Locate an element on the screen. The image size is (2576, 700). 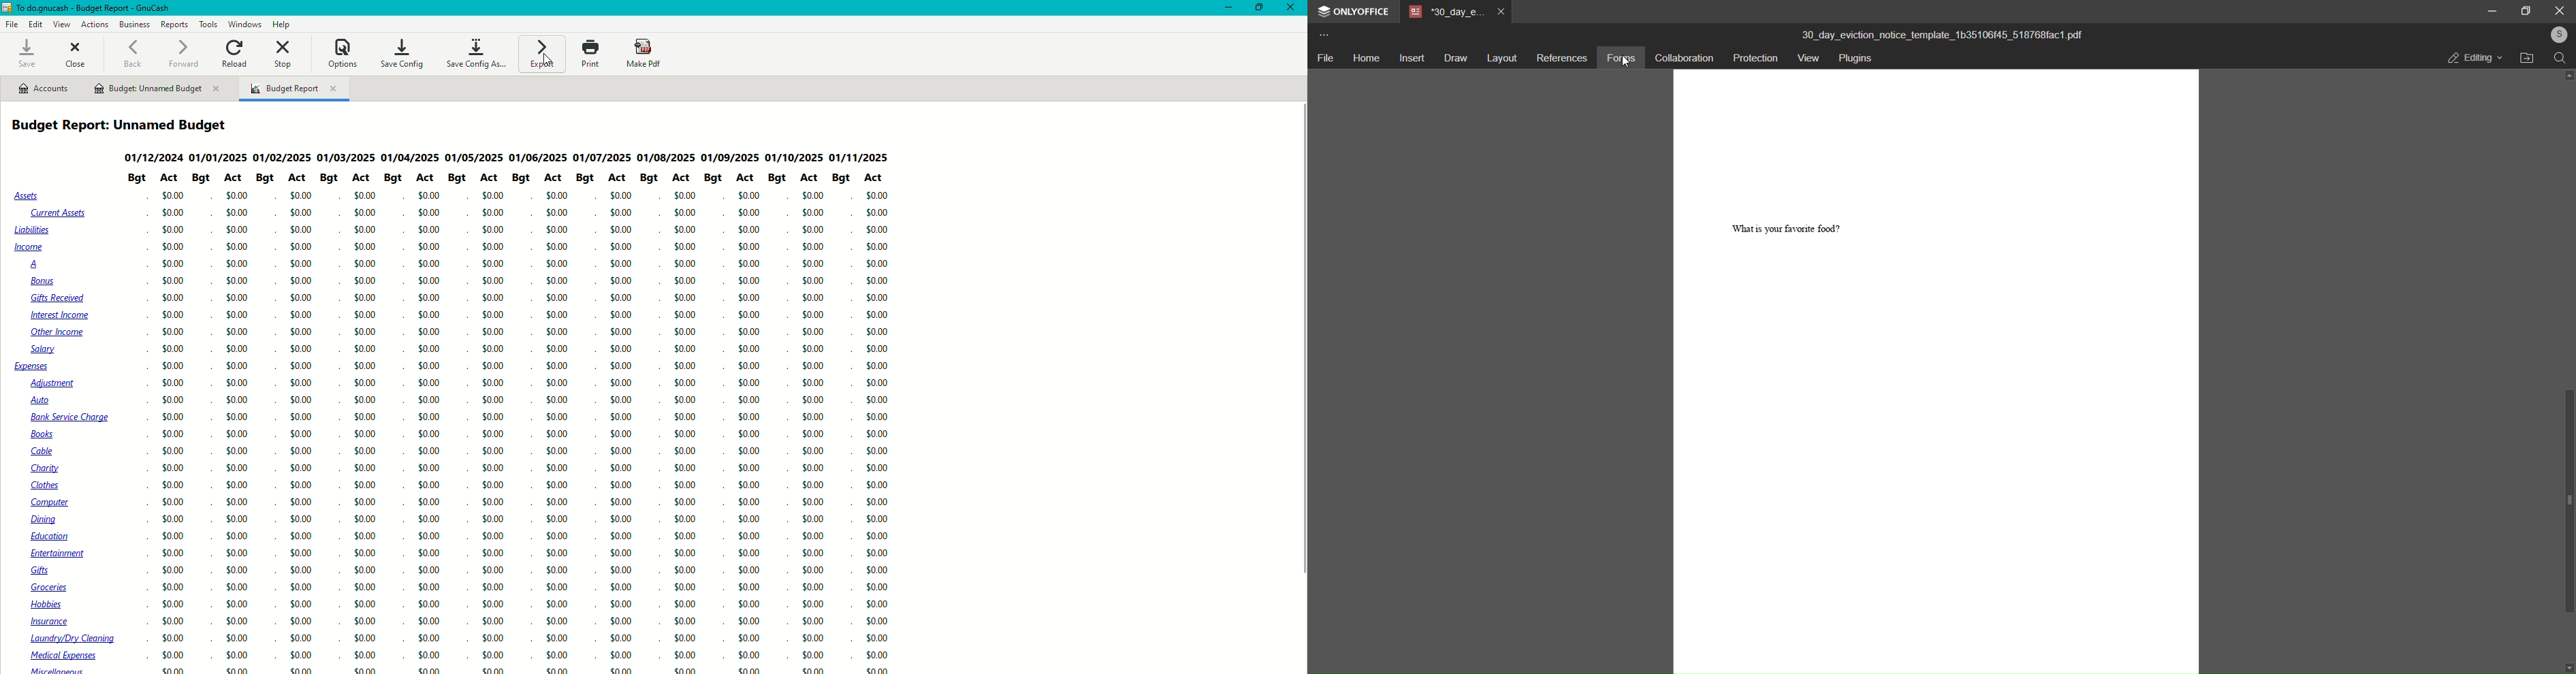
$0.00 is located at coordinates (302, 349).